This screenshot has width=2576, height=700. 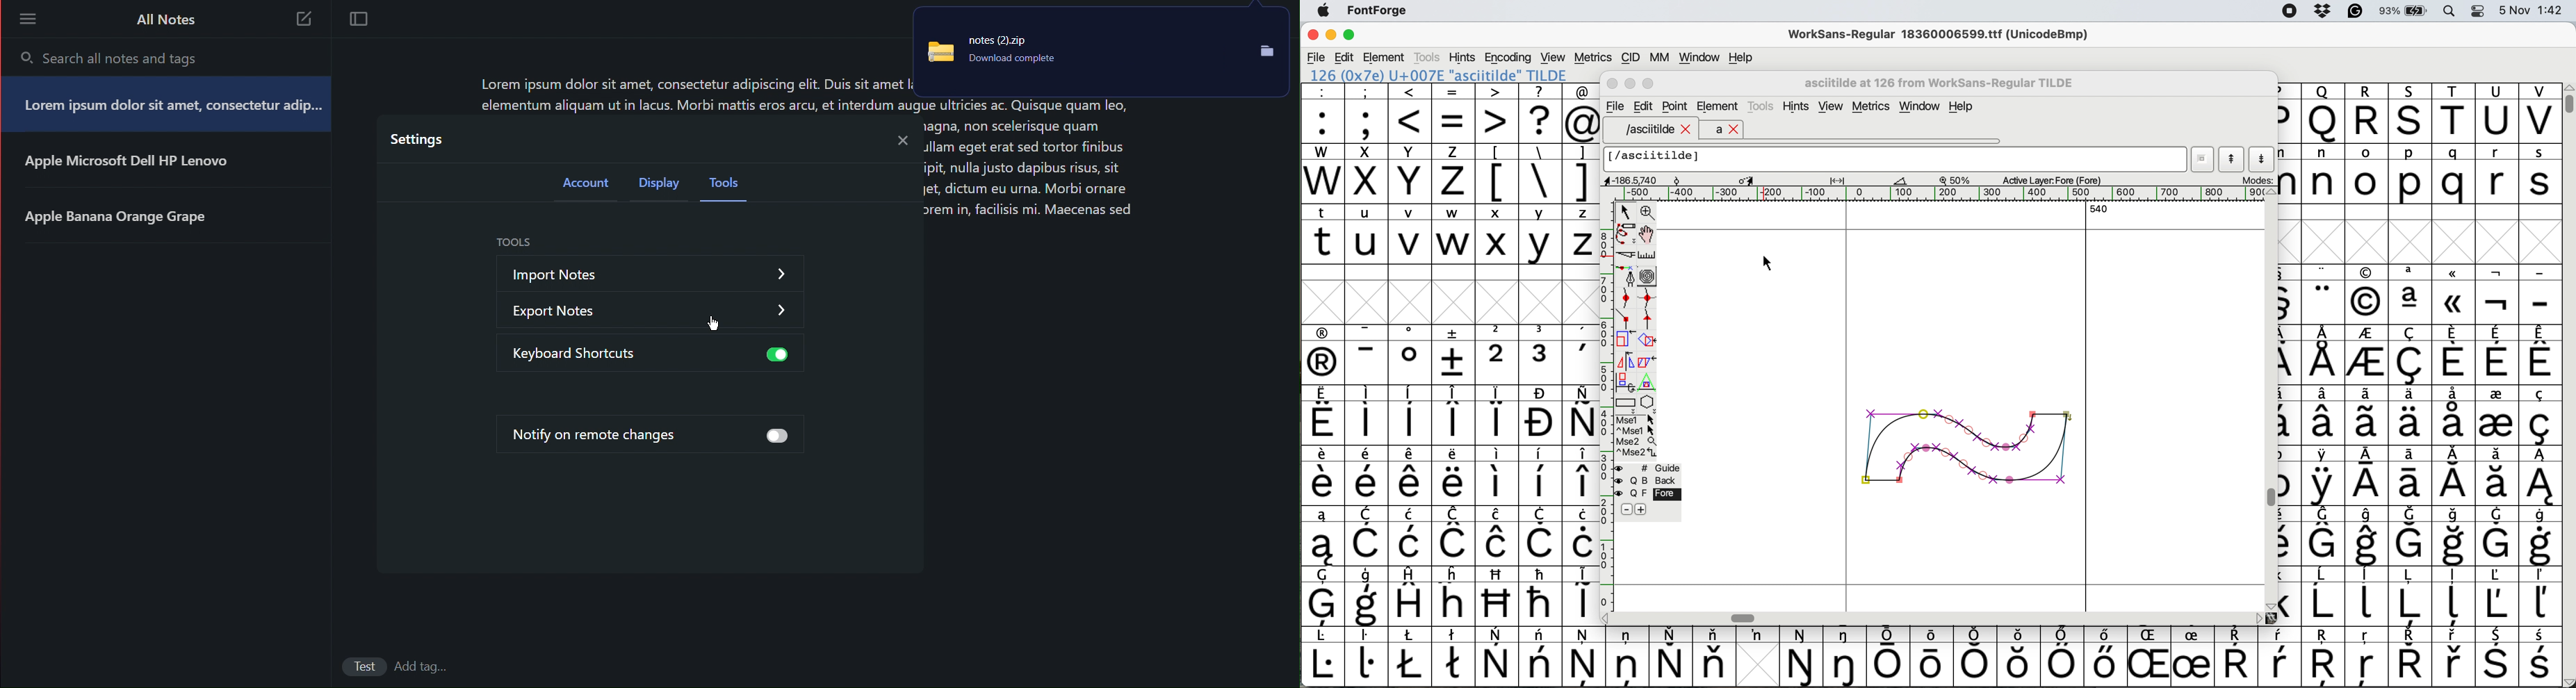 What do you see at coordinates (28, 21) in the screenshot?
I see `More` at bounding box center [28, 21].